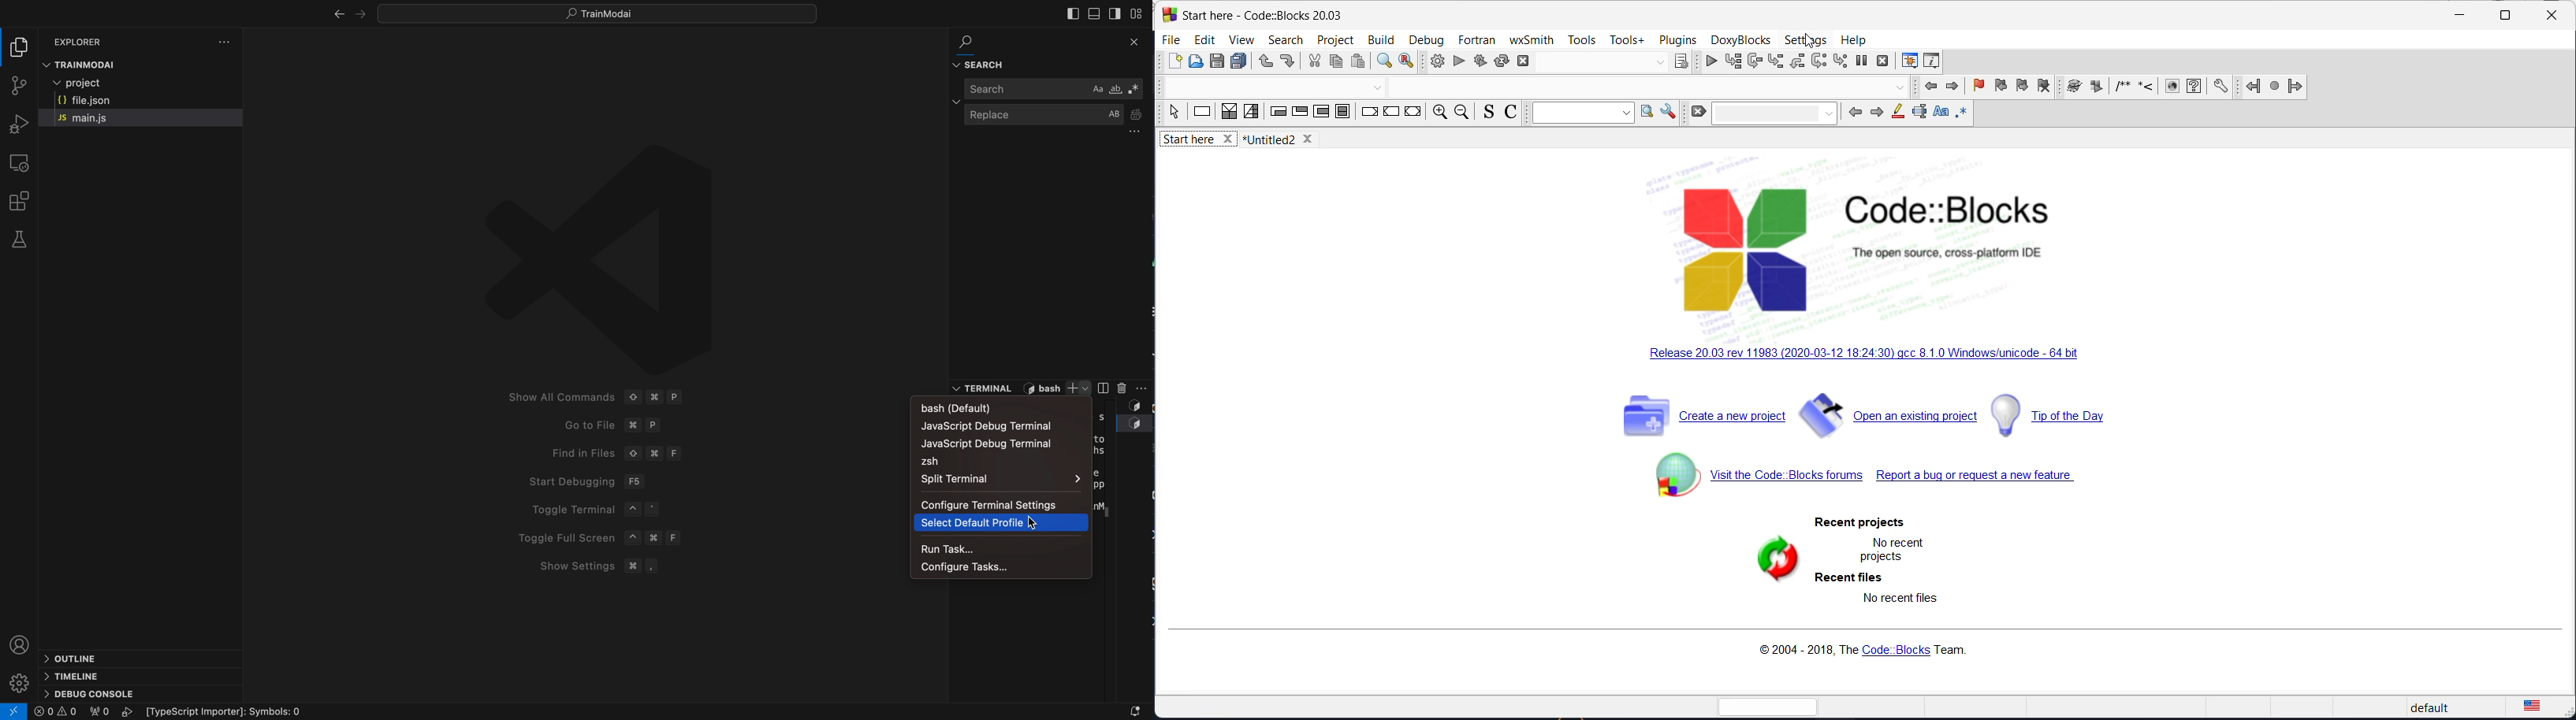 The image size is (2576, 728). Describe the element at coordinates (1378, 89) in the screenshot. I see `dropdown` at that location.